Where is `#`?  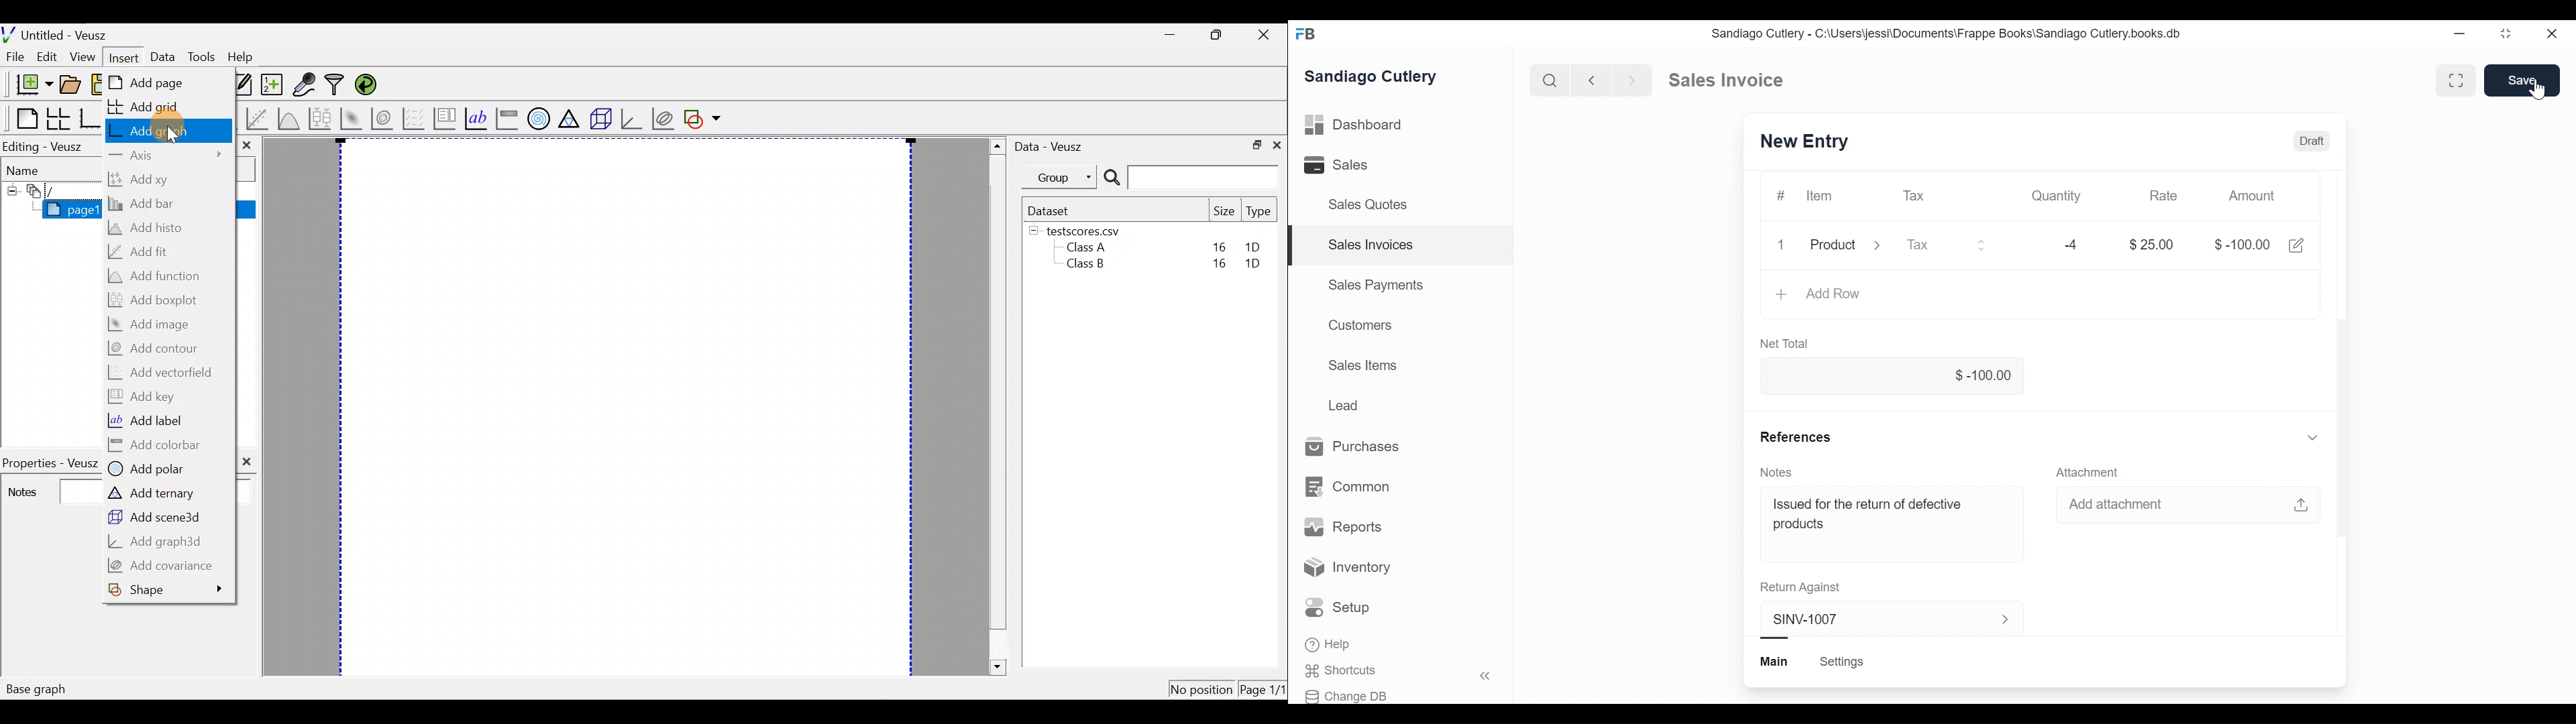
# is located at coordinates (1780, 196).